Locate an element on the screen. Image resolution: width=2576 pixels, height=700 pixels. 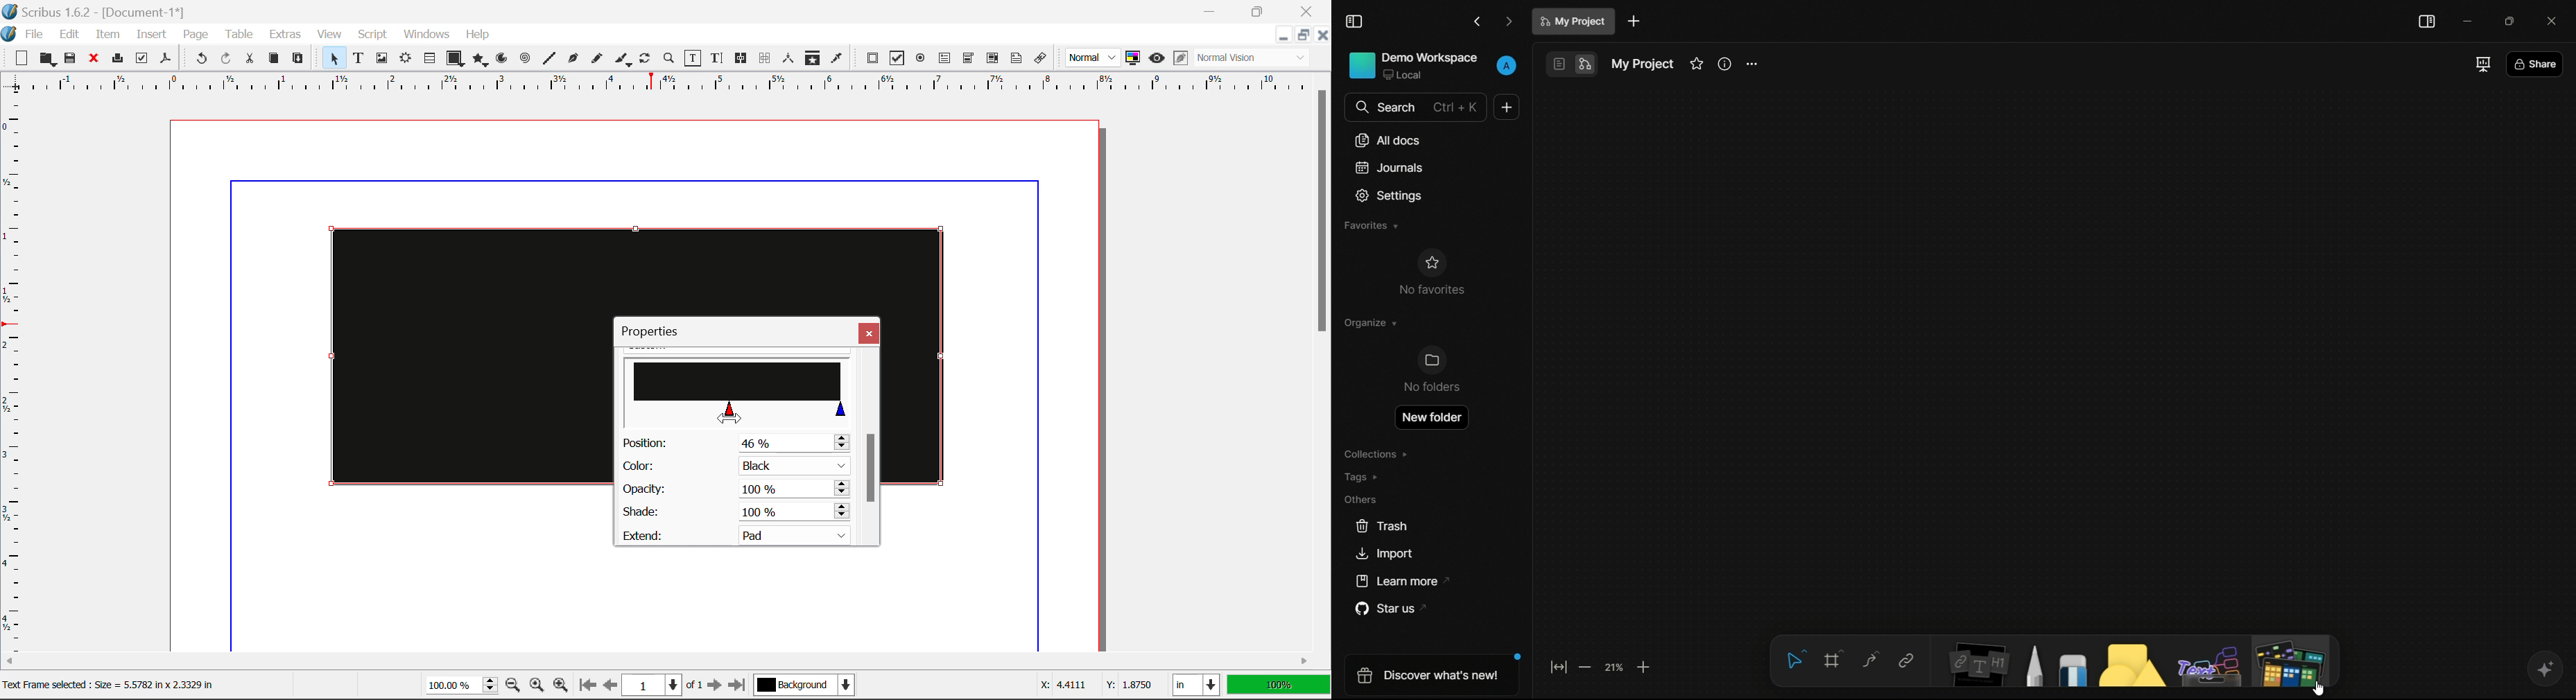
document name is located at coordinates (1573, 21).